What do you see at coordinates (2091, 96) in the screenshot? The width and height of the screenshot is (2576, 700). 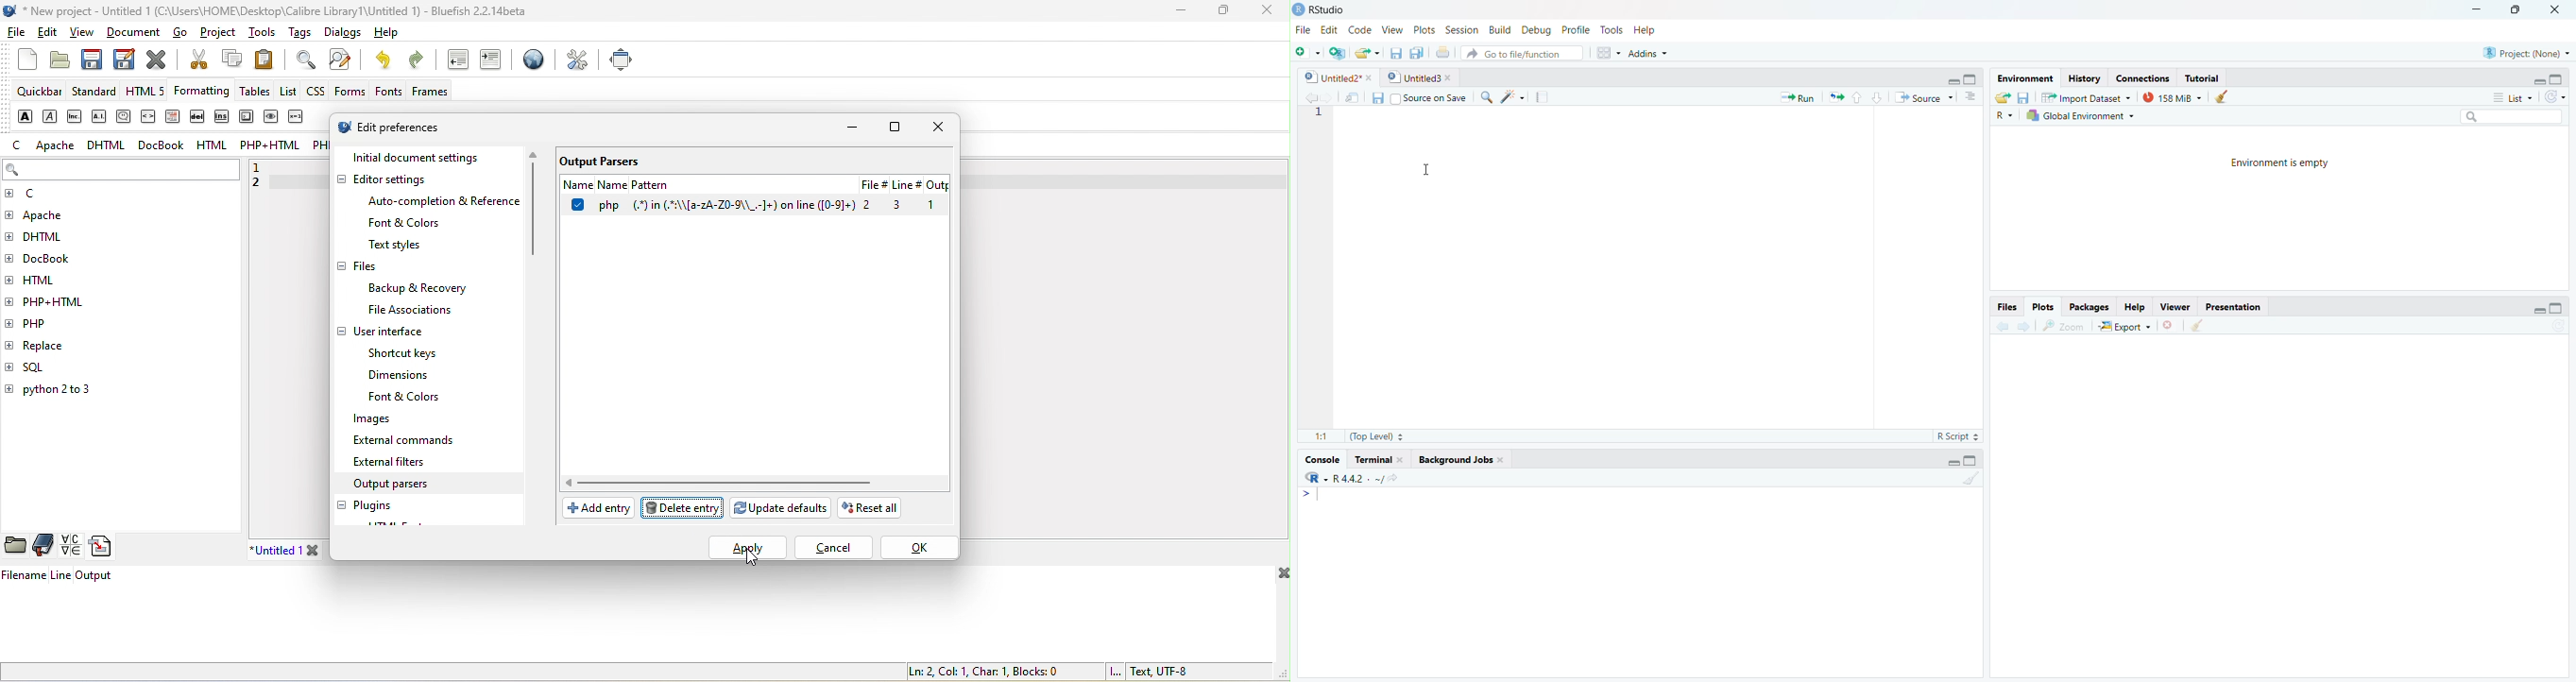 I see `Import Dataset ` at bounding box center [2091, 96].